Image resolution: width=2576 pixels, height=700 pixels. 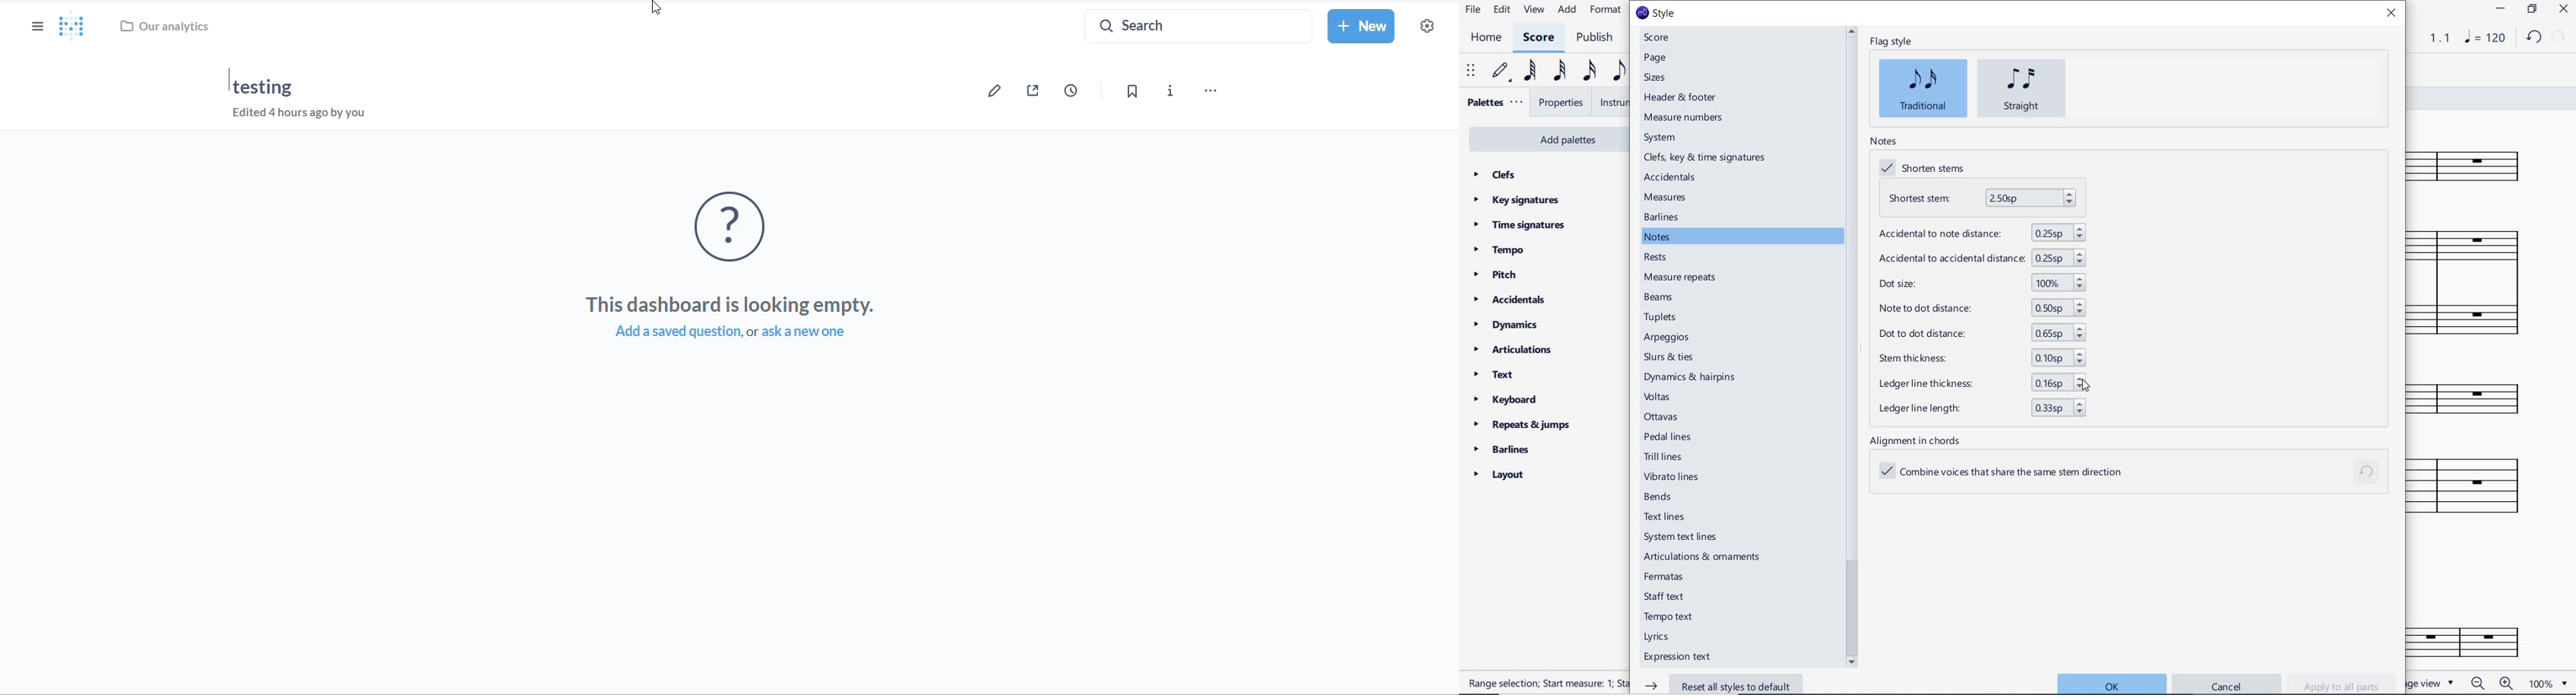 I want to click on clefs, so click(x=1494, y=174).